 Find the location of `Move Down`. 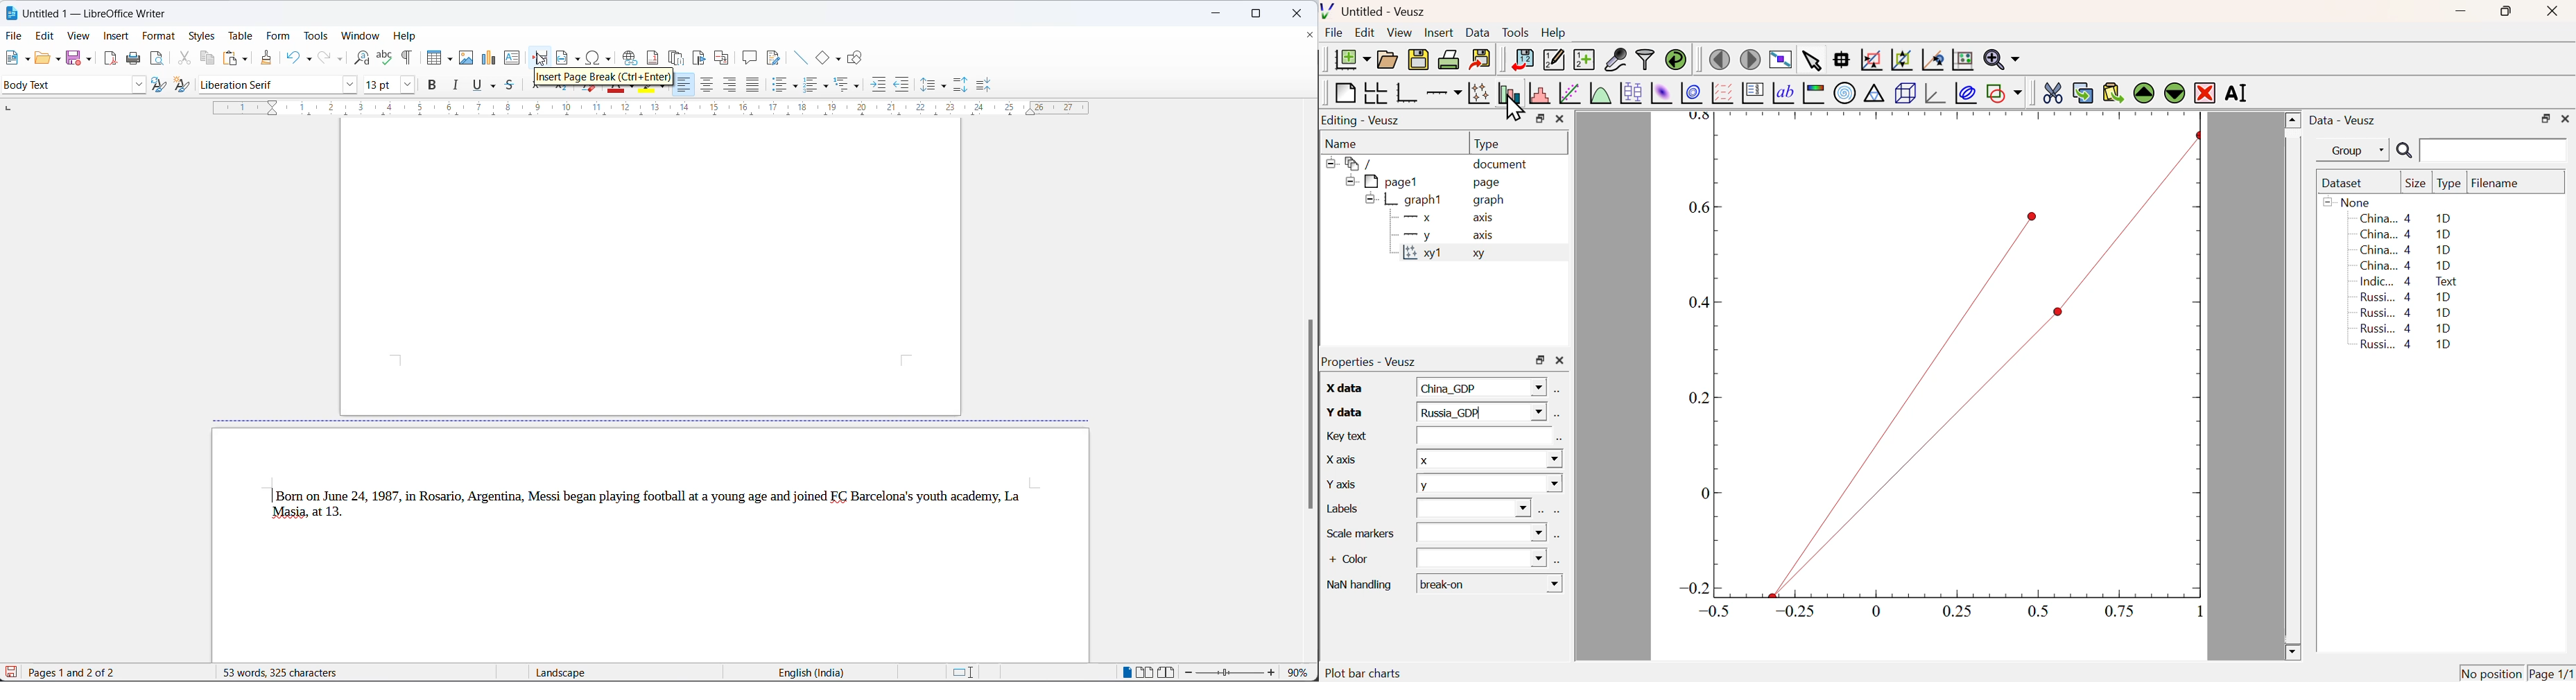

Move Down is located at coordinates (2174, 92).